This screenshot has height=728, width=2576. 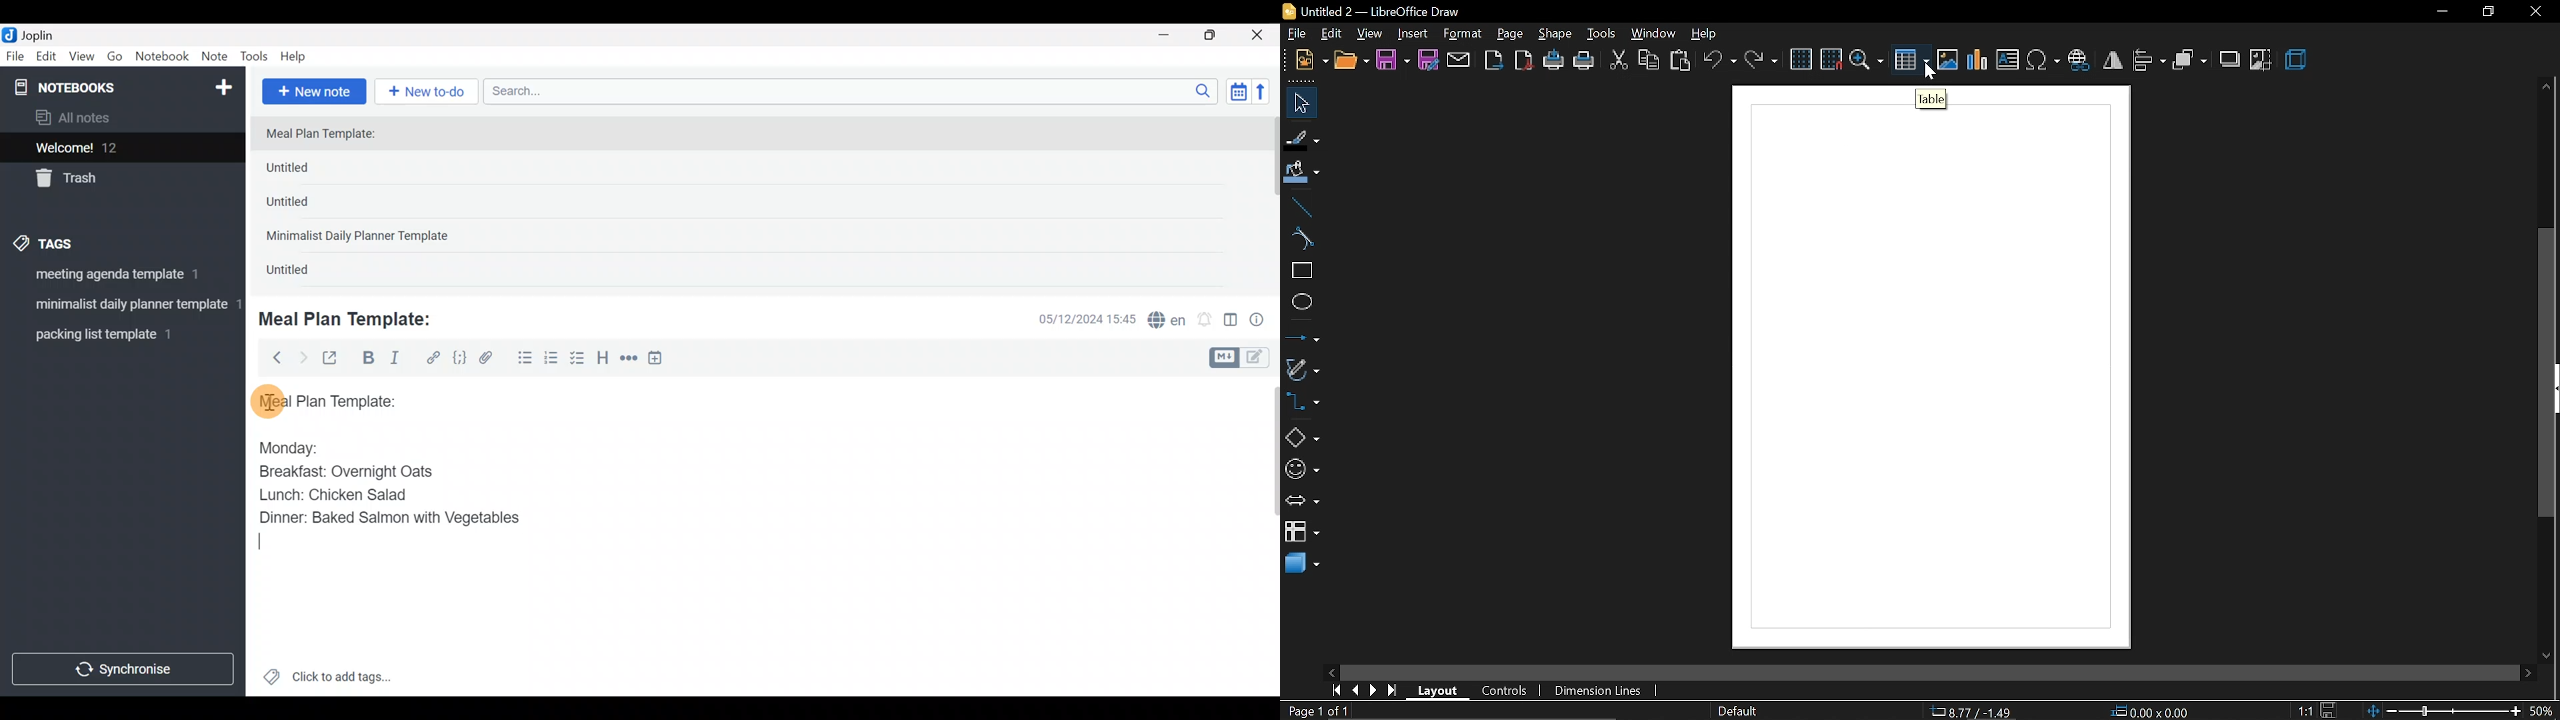 What do you see at coordinates (1238, 92) in the screenshot?
I see `Toggle sort order` at bounding box center [1238, 92].